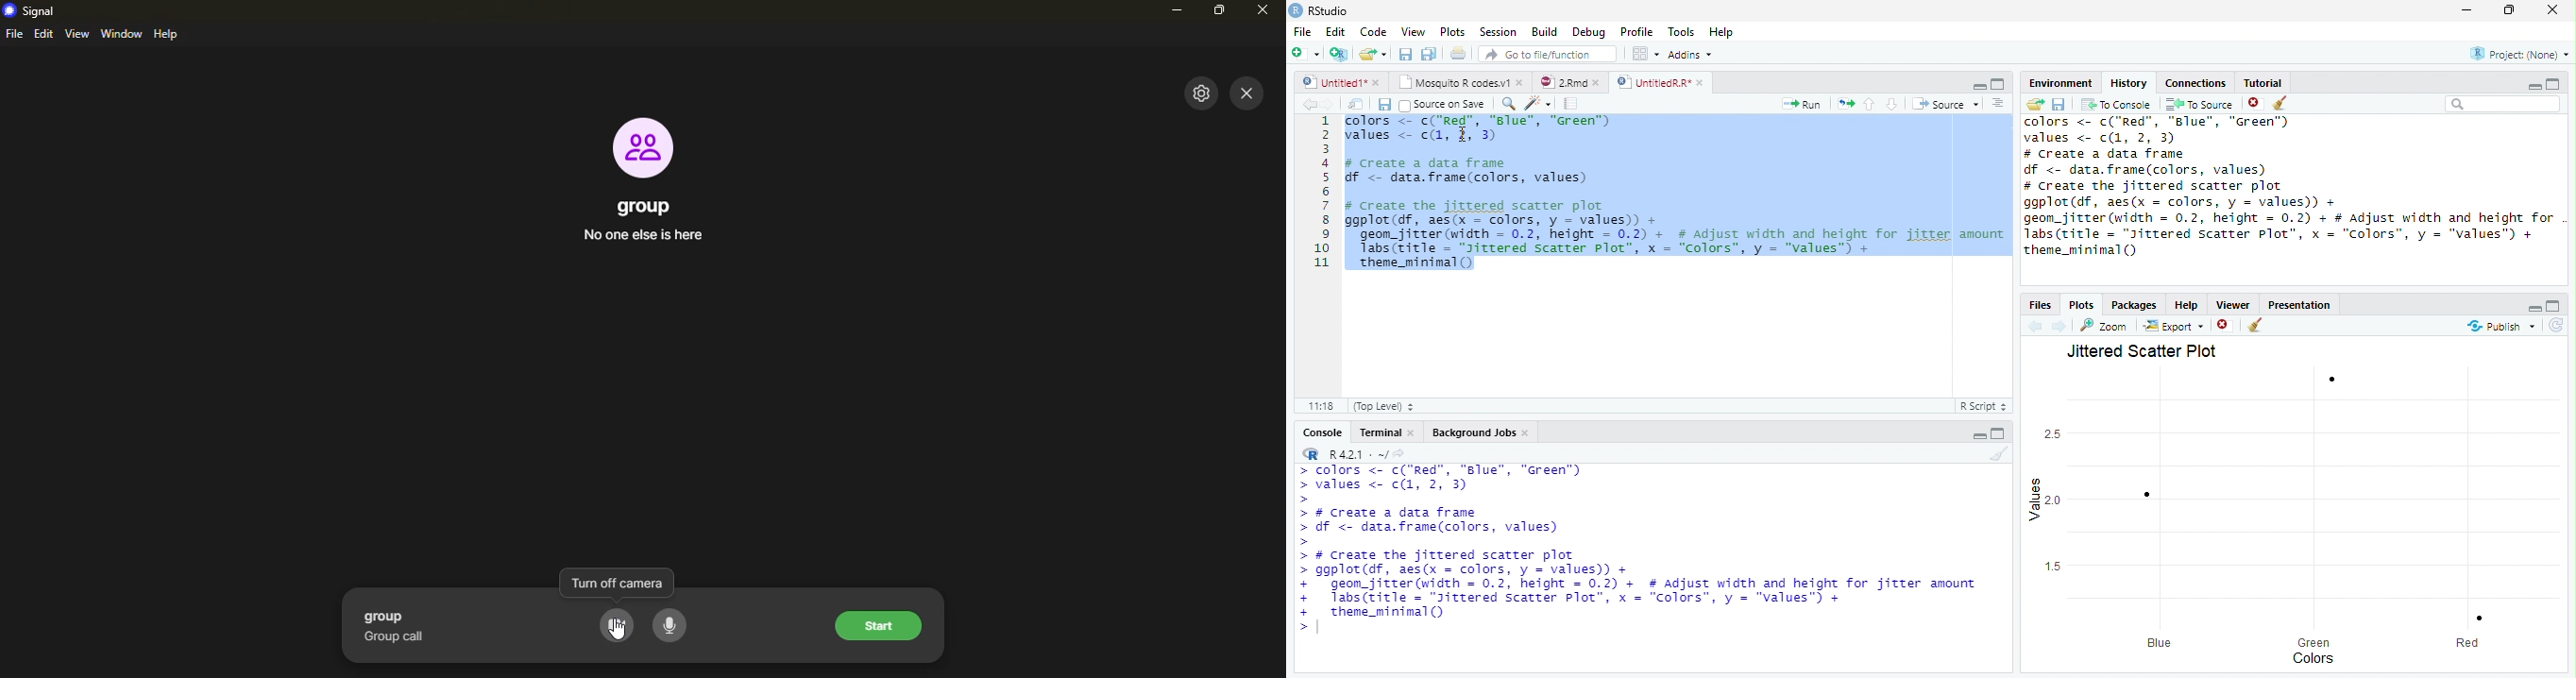  I want to click on Session, so click(1498, 31).